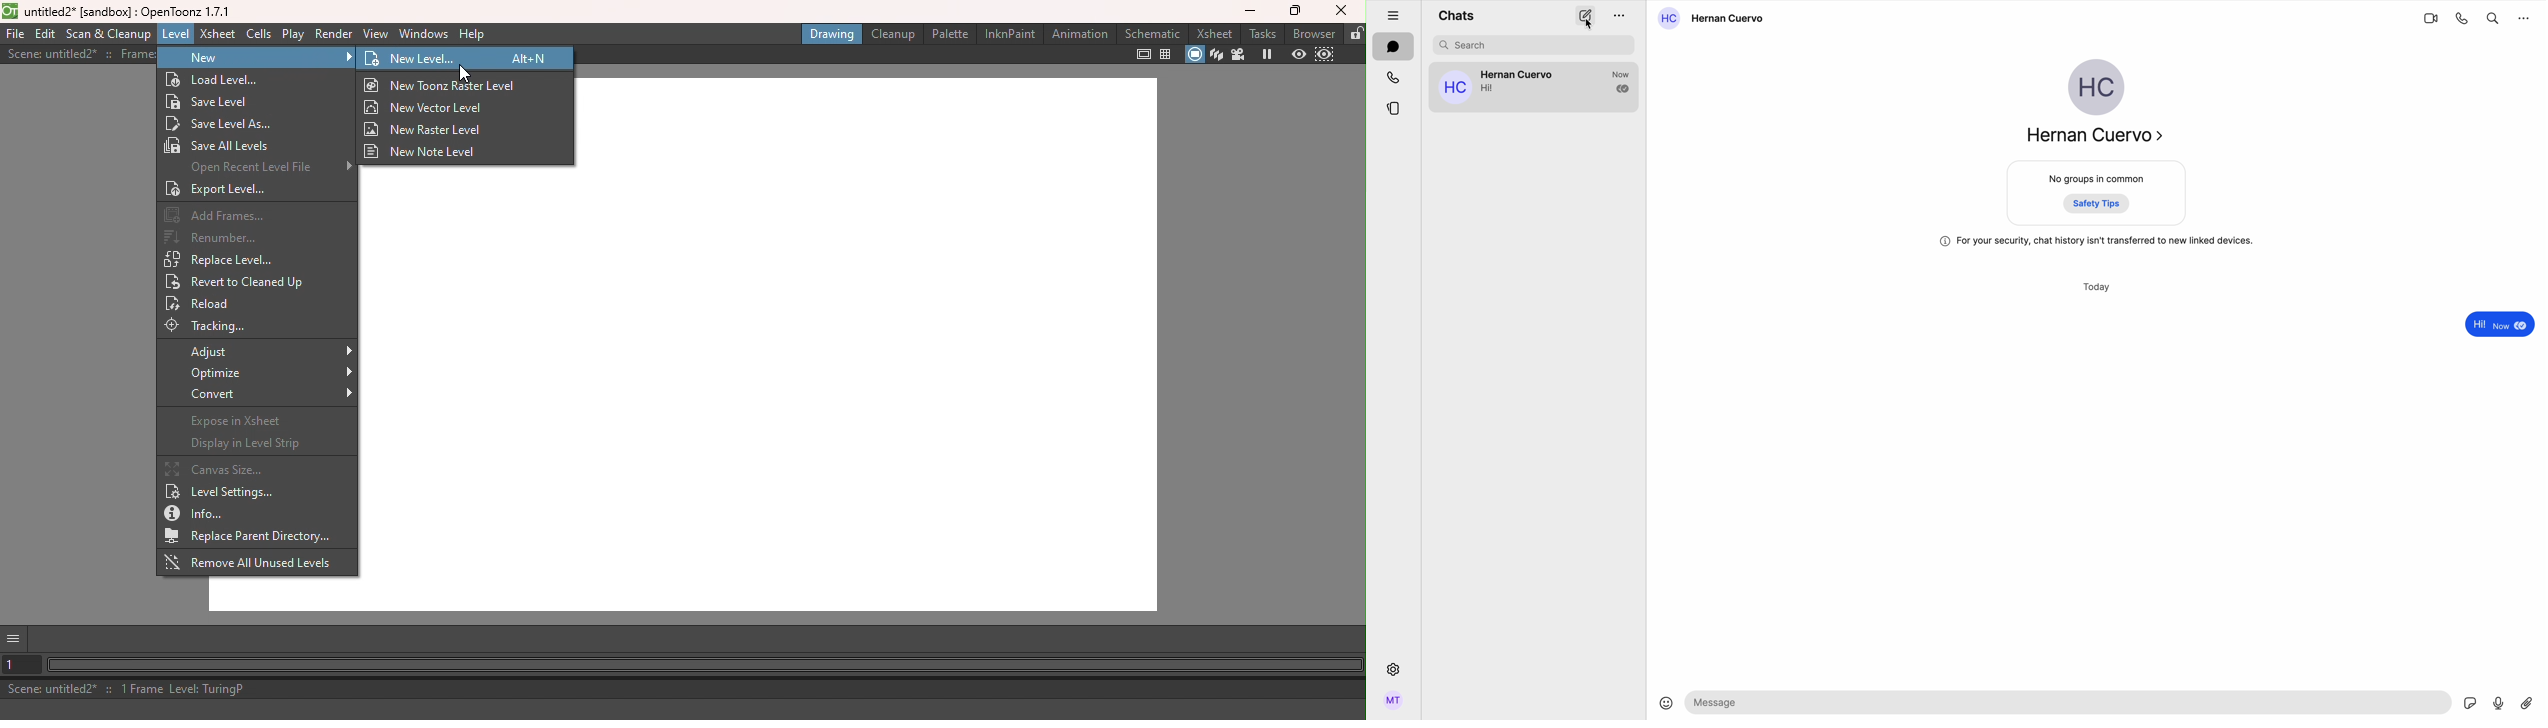 Image resolution: width=2548 pixels, height=728 pixels. What do you see at coordinates (222, 259) in the screenshot?
I see `Replace level` at bounding box center [222, 259].